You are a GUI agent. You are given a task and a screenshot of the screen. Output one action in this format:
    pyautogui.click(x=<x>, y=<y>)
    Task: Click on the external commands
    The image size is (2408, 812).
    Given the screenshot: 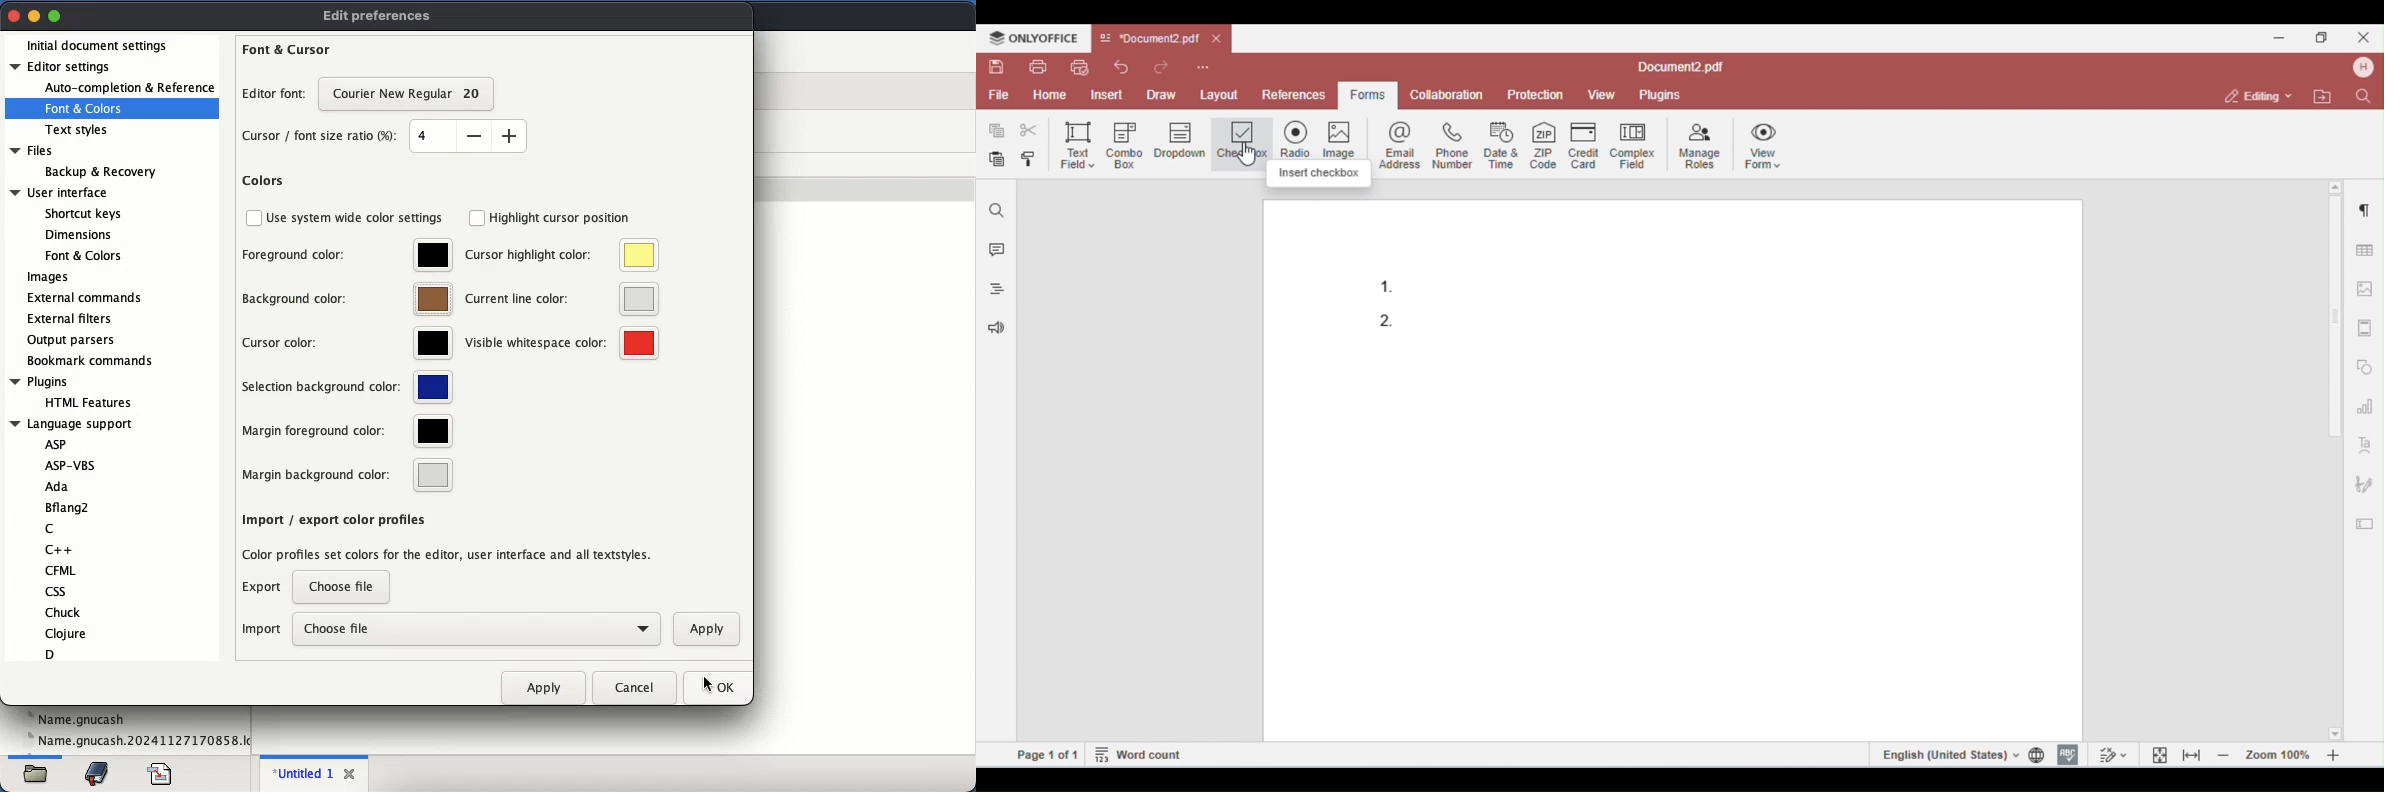 What is the action you would take?
    pyautogui.click(x=83, y=297)
    